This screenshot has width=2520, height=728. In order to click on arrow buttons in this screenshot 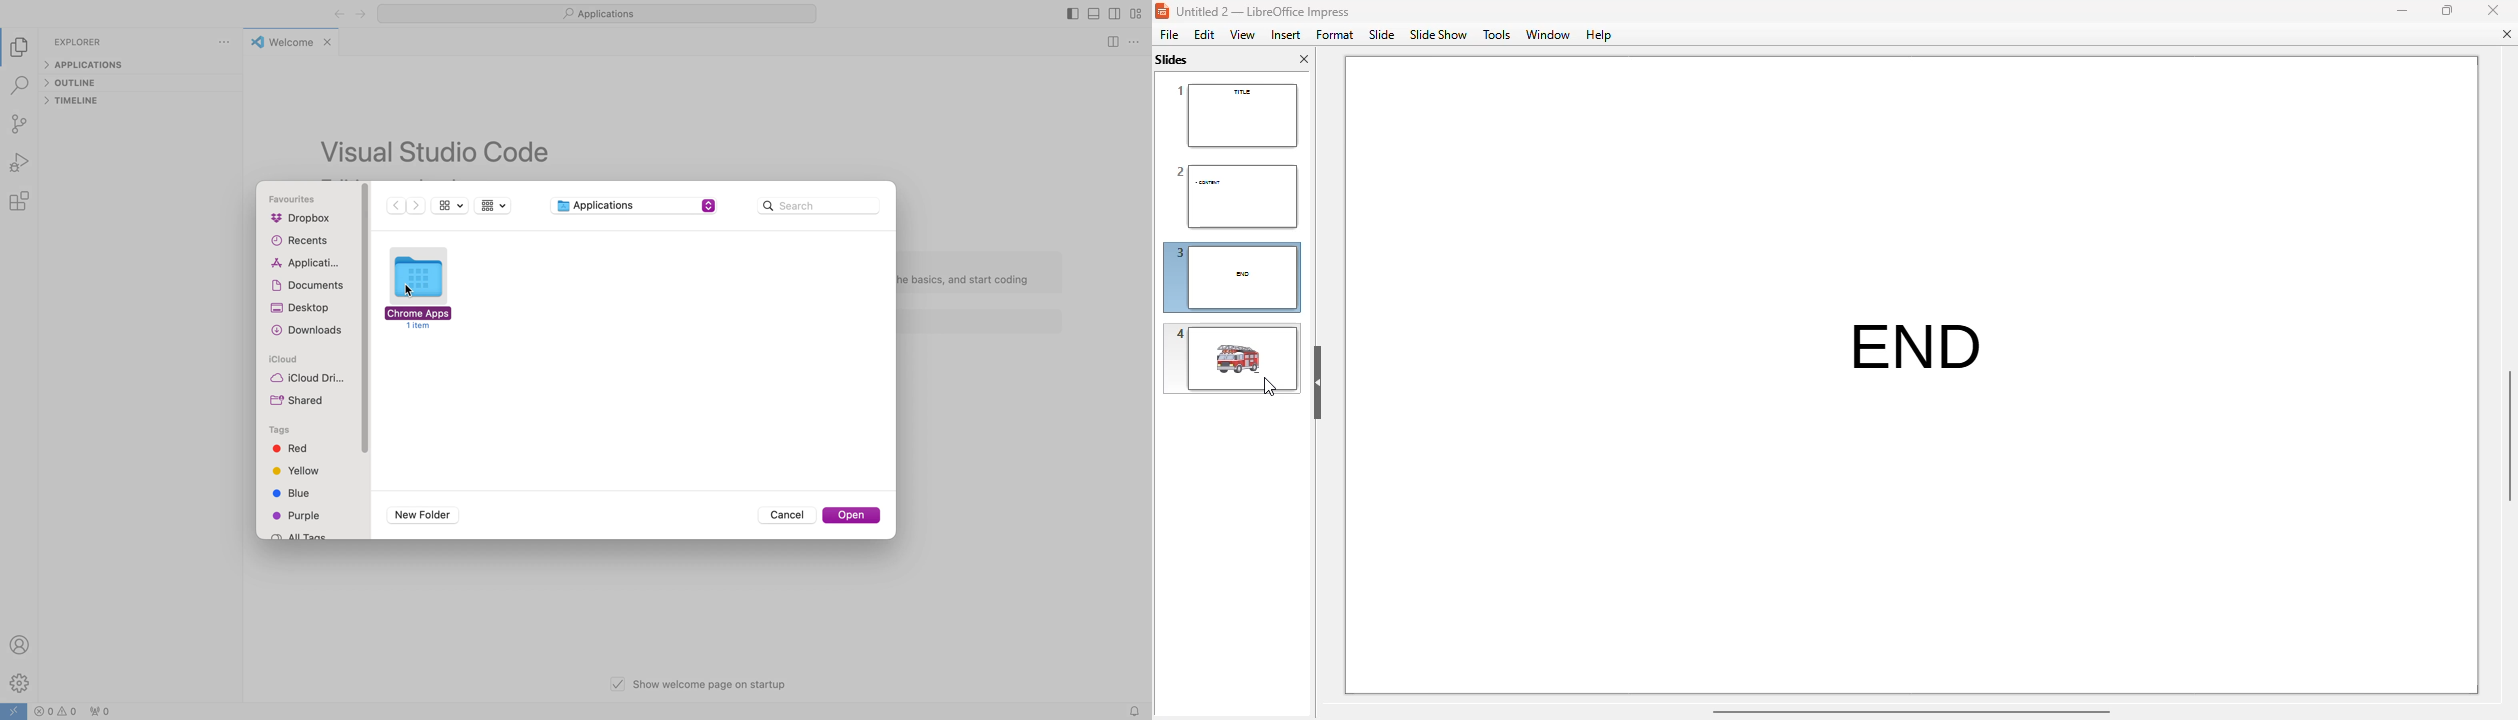, I will do `click(407, 206)`.